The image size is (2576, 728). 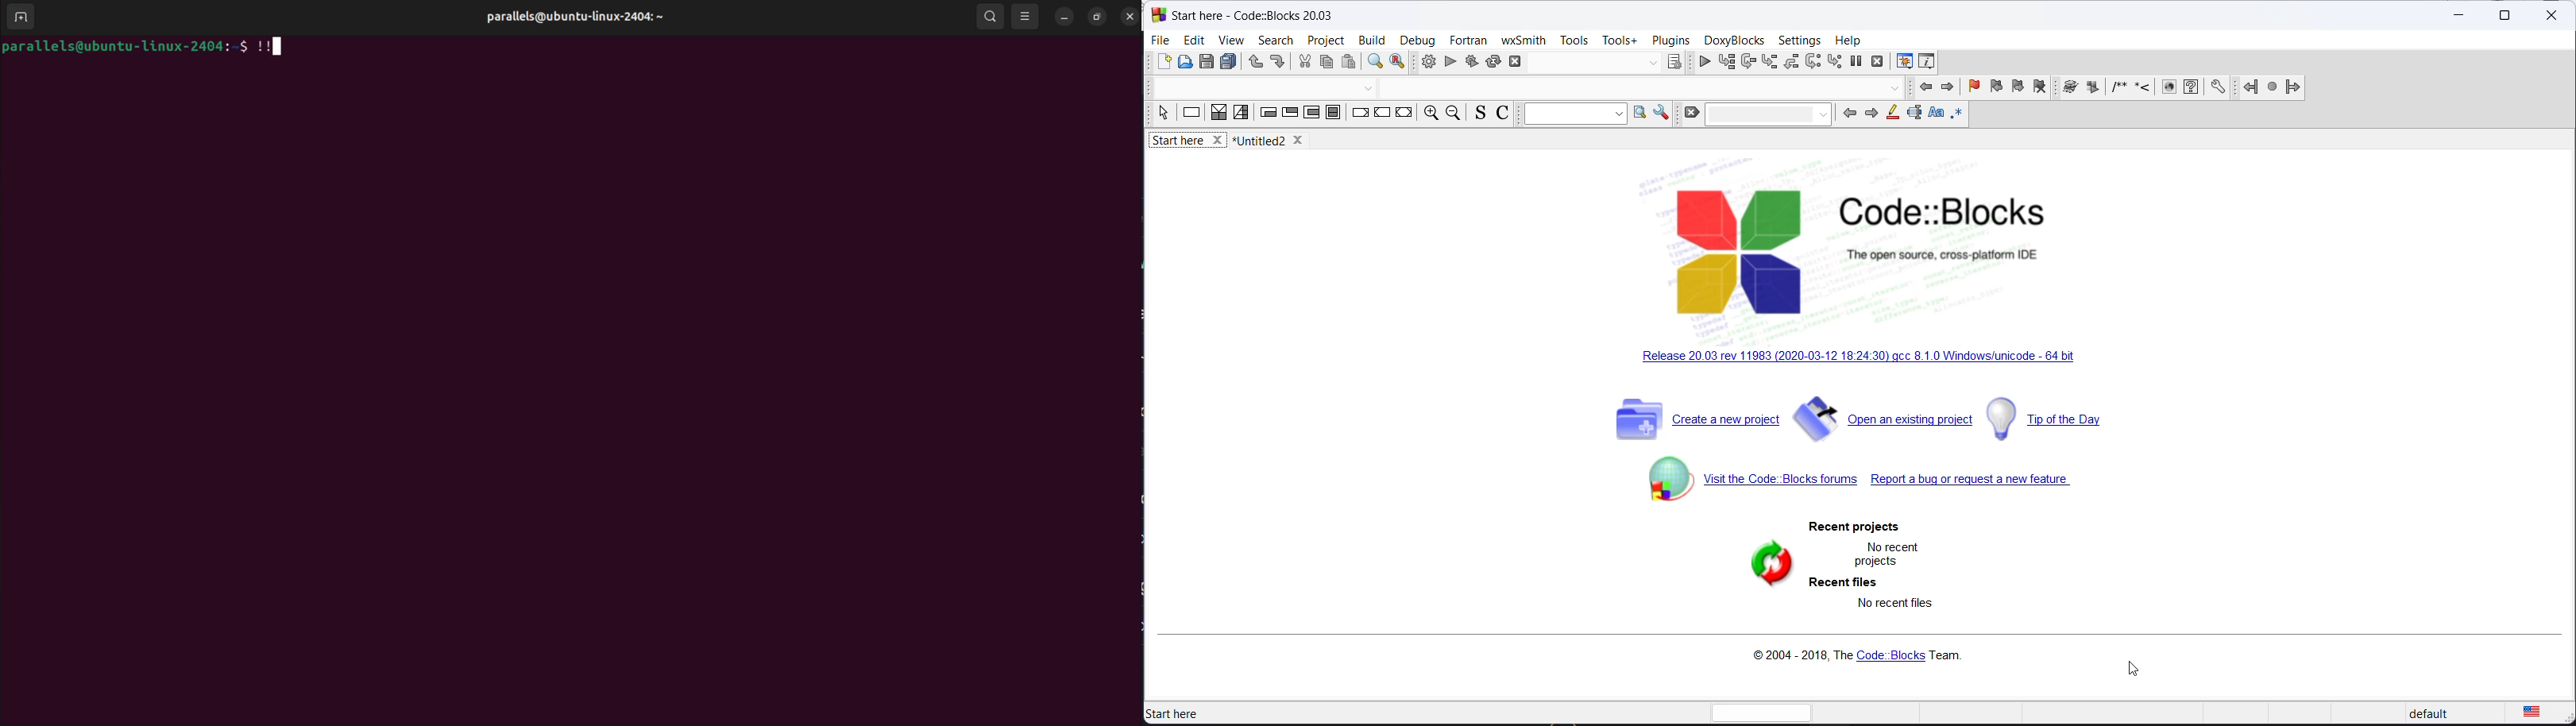 What do you see at coordinates (1520, 60) in the screenshot?
I see `abort` at bounding box center [1520, 60].